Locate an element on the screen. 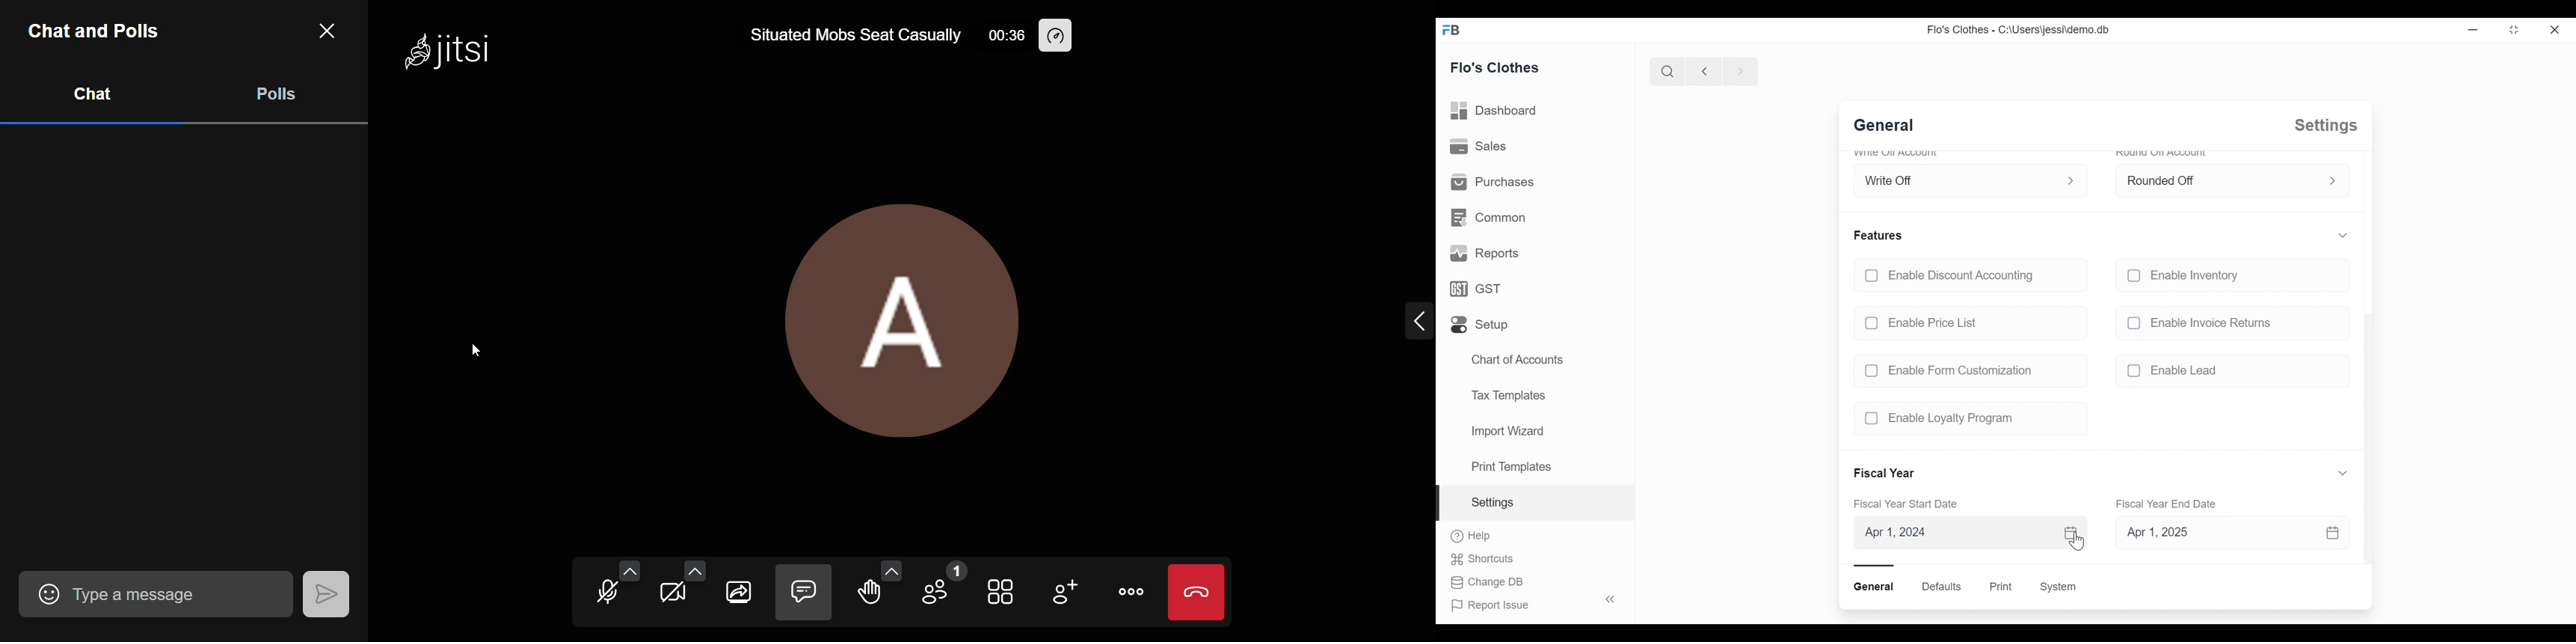  unchecked Enable Lead is located at coordinates (2229, 373).